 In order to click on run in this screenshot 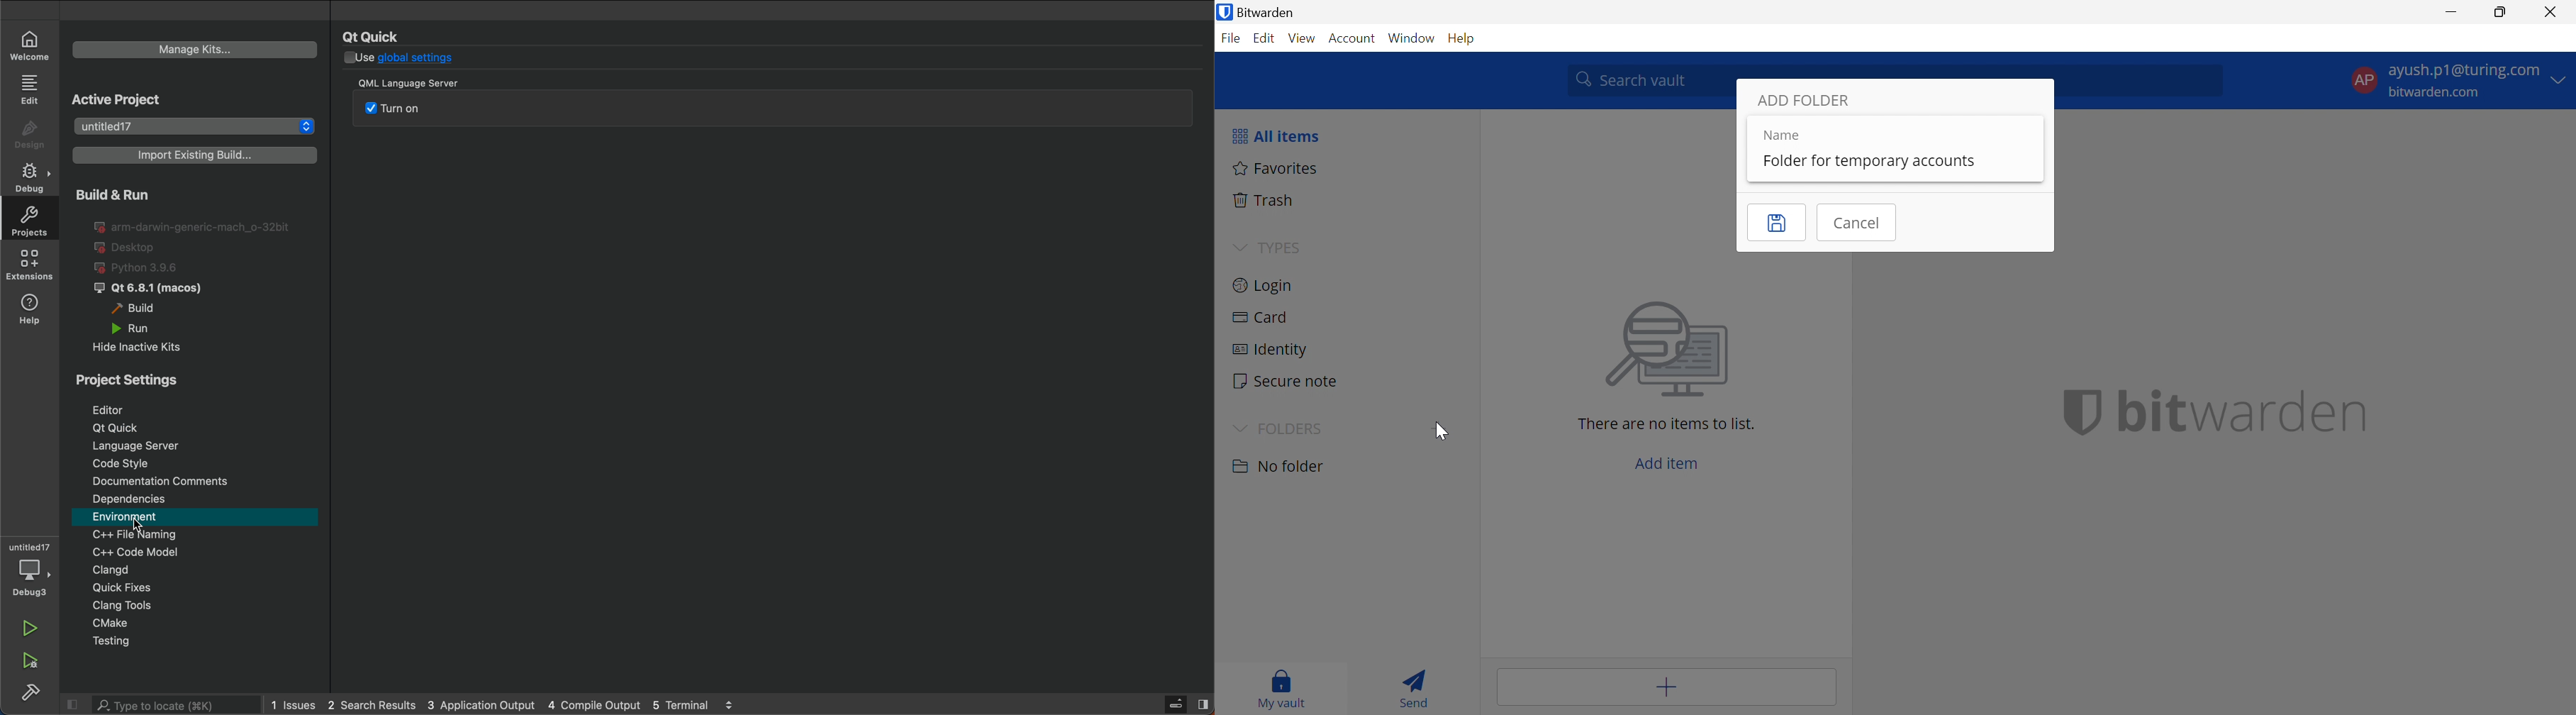, I will do `click(37, 631)`.